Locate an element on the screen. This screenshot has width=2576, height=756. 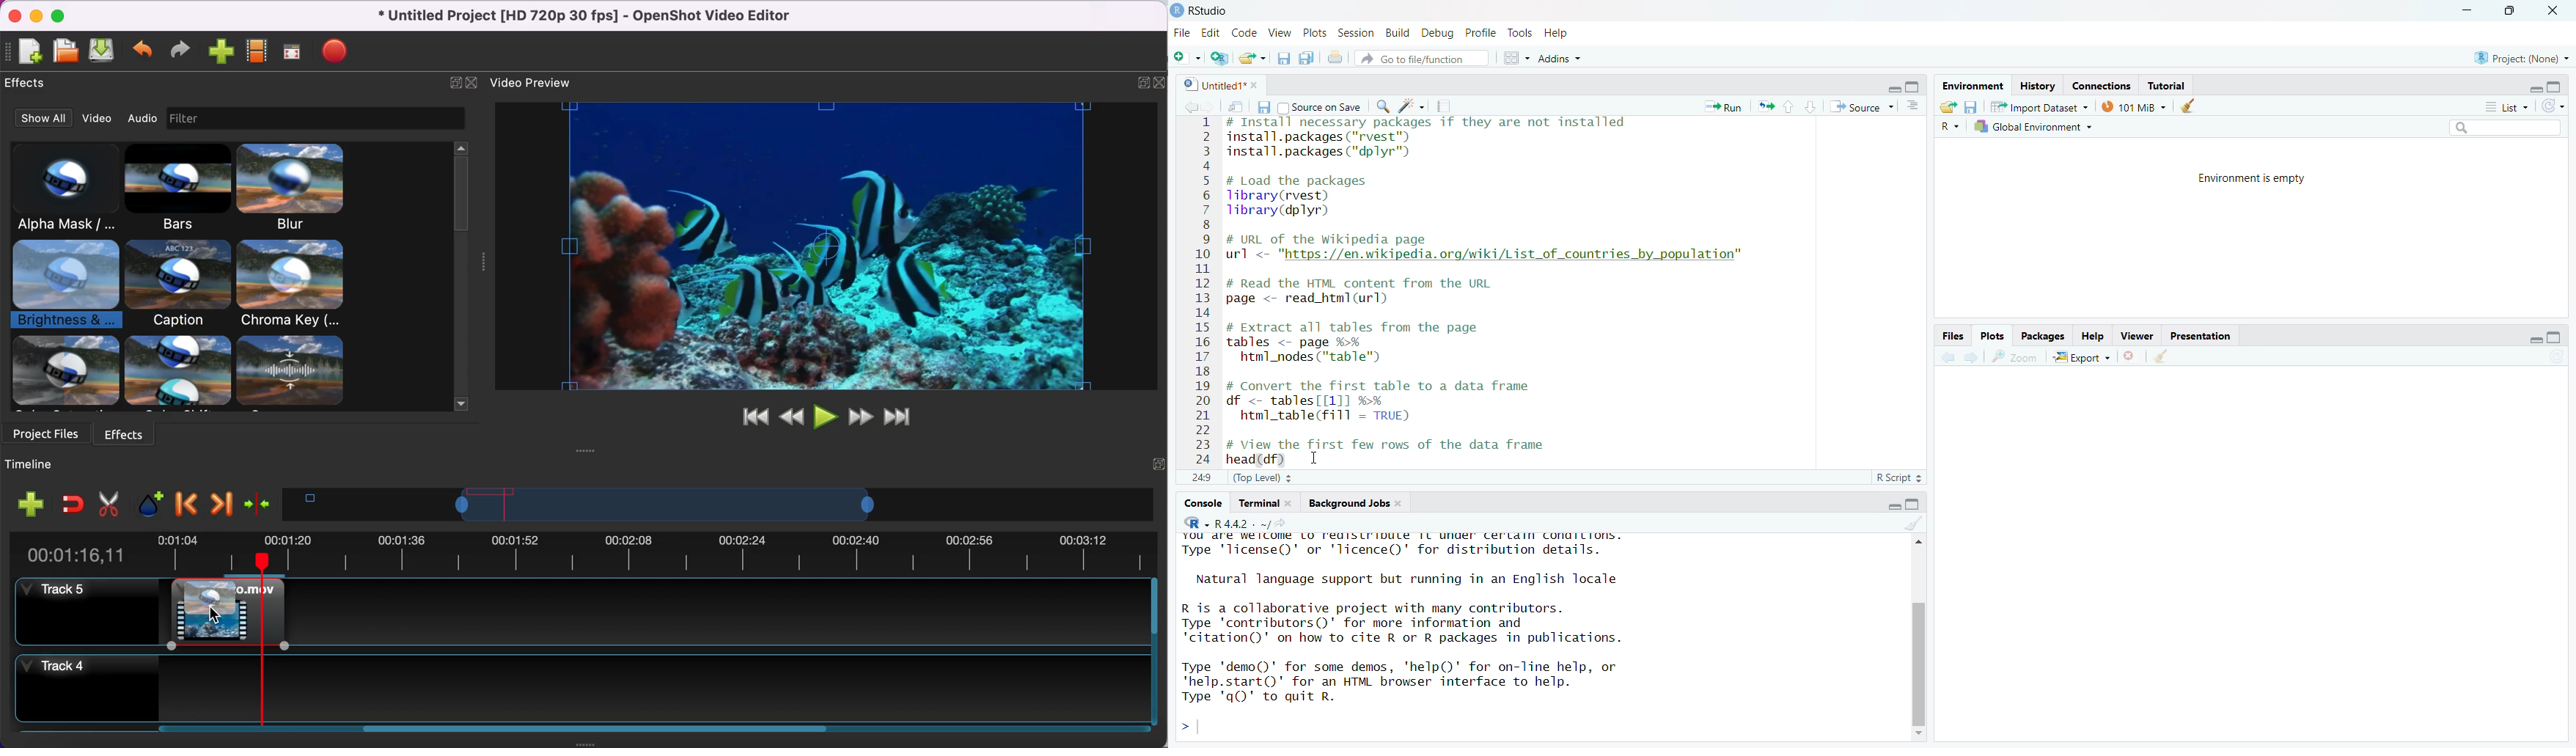
maximize is located at coordinates (2555, 87).